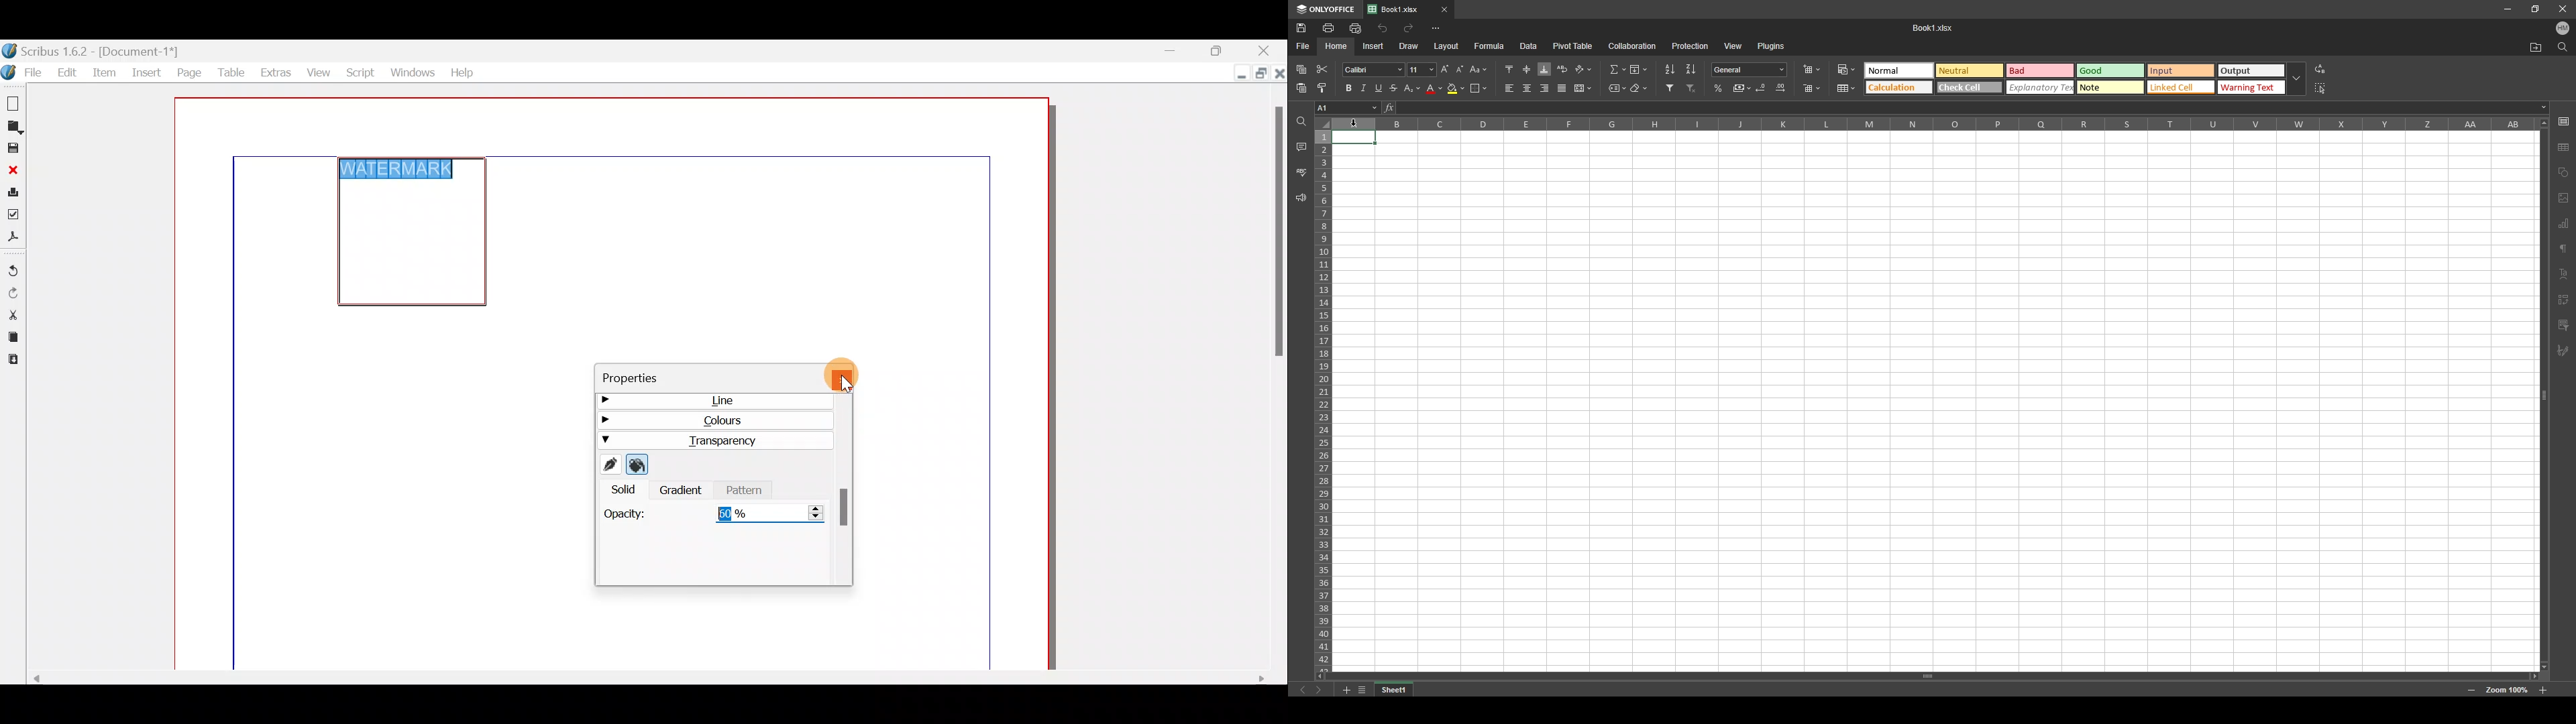 Image resolution: width=2576 pixels, height=728 pixels. What do you see at coordinates (12, 149) in the screenshot?
I see `Save` at bounding box center [12, 149].